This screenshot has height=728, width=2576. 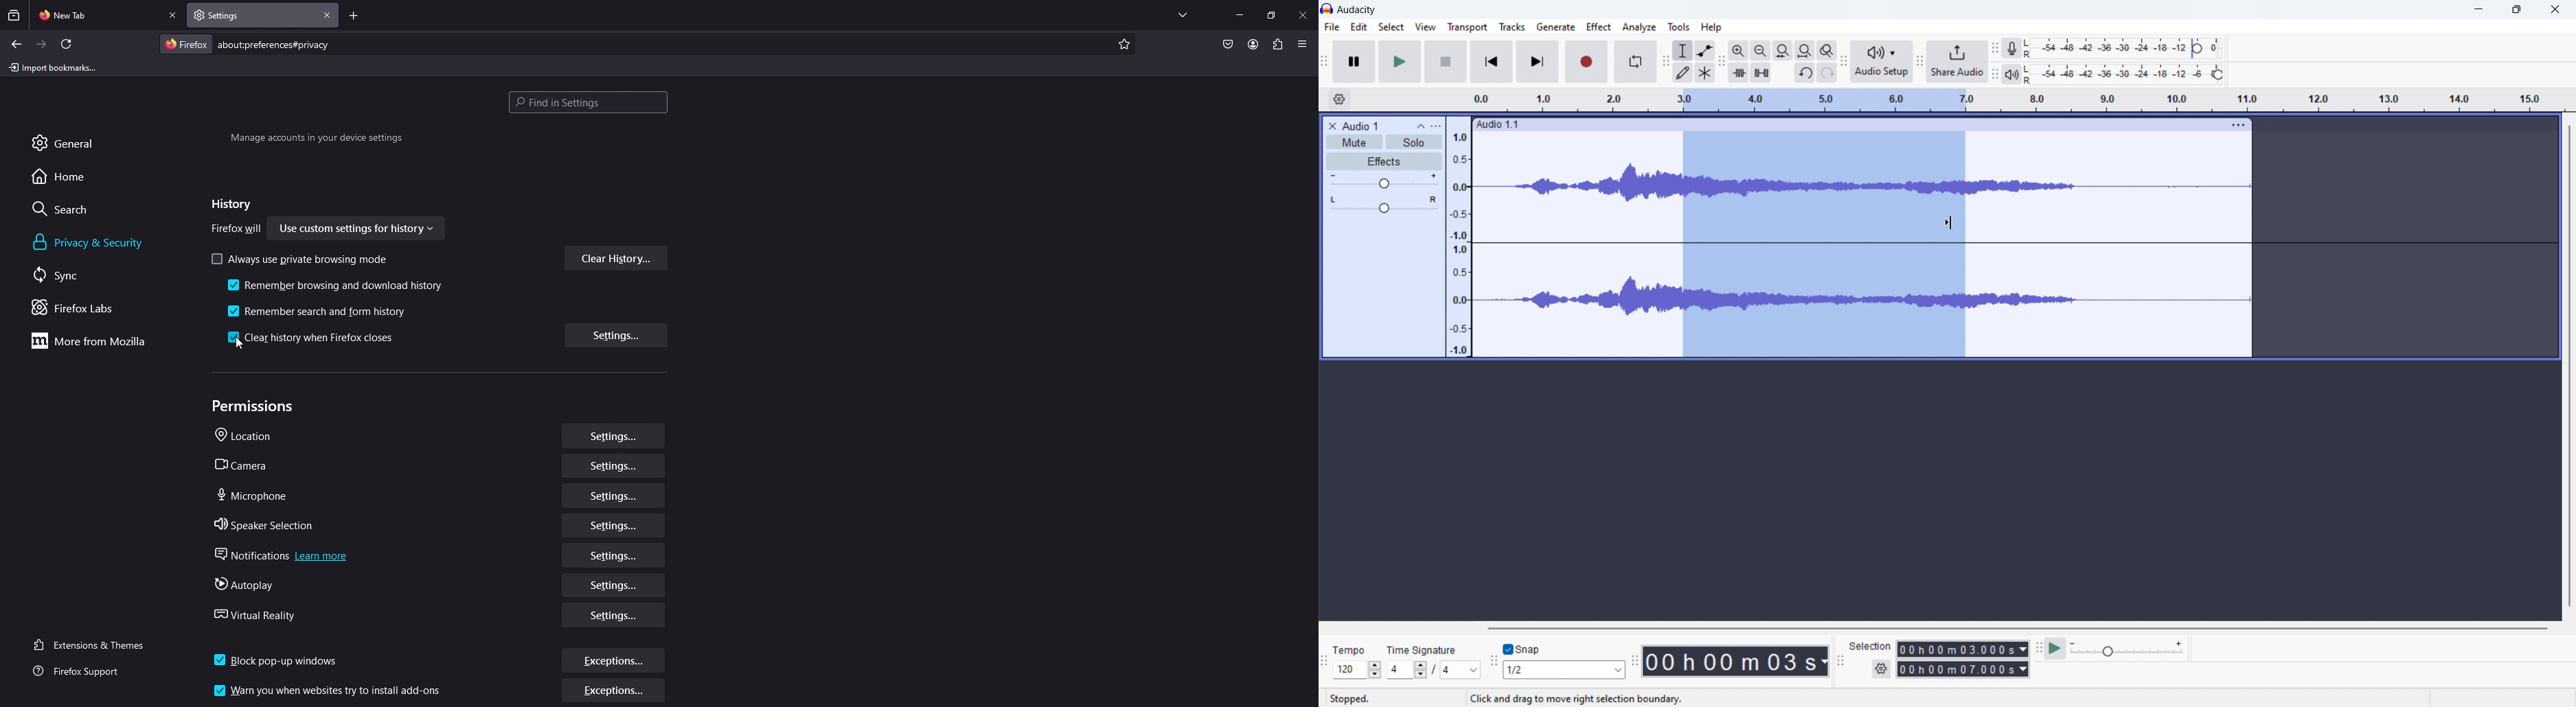 I want to click on edit, so click(x=1359, y=26).